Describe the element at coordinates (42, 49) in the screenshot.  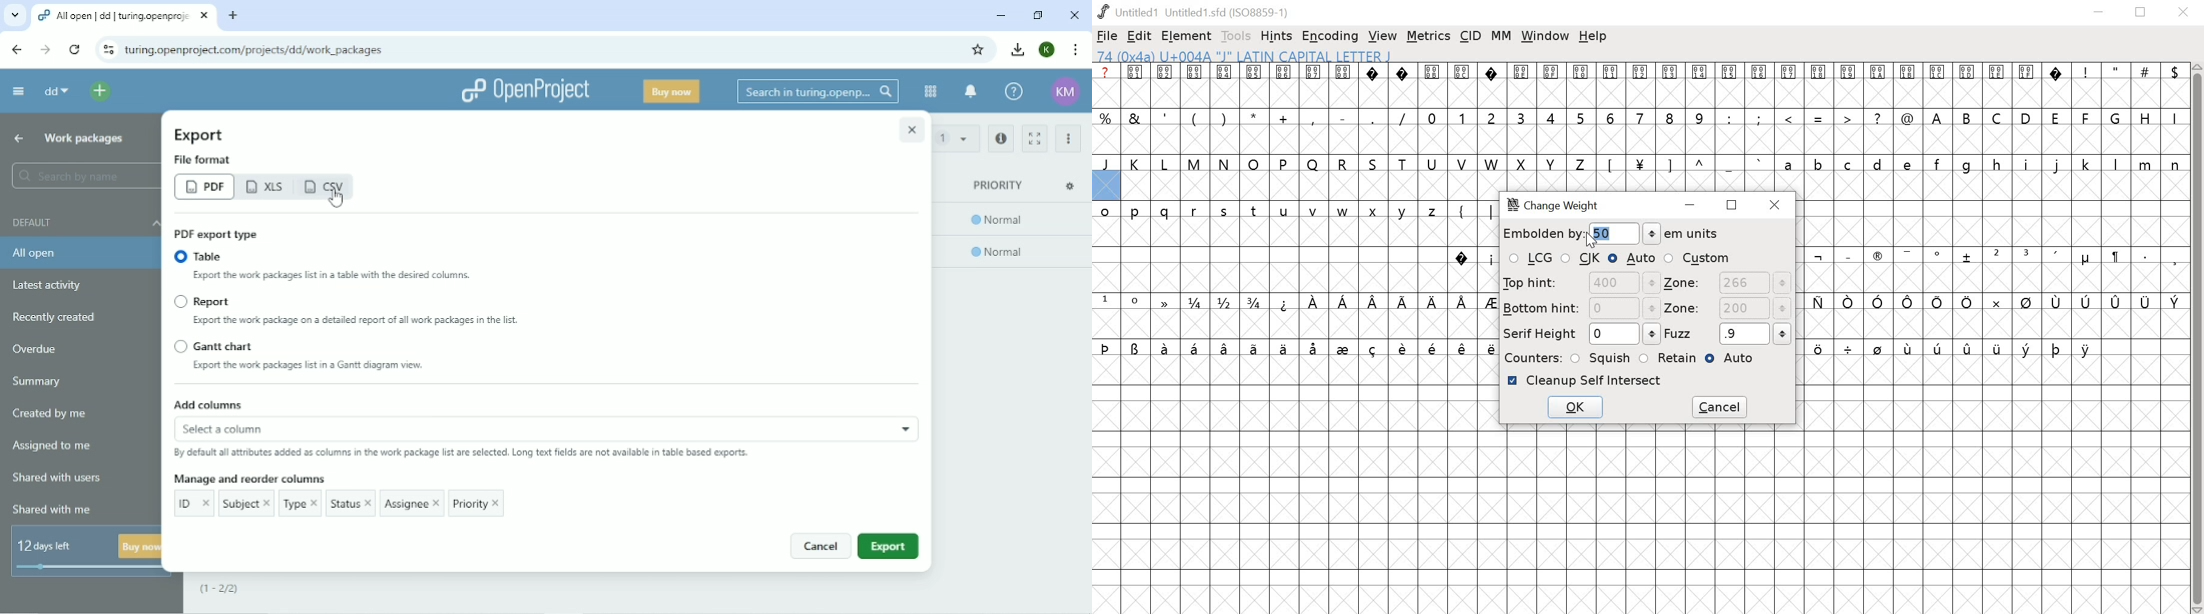
I see `Forward` at that location.